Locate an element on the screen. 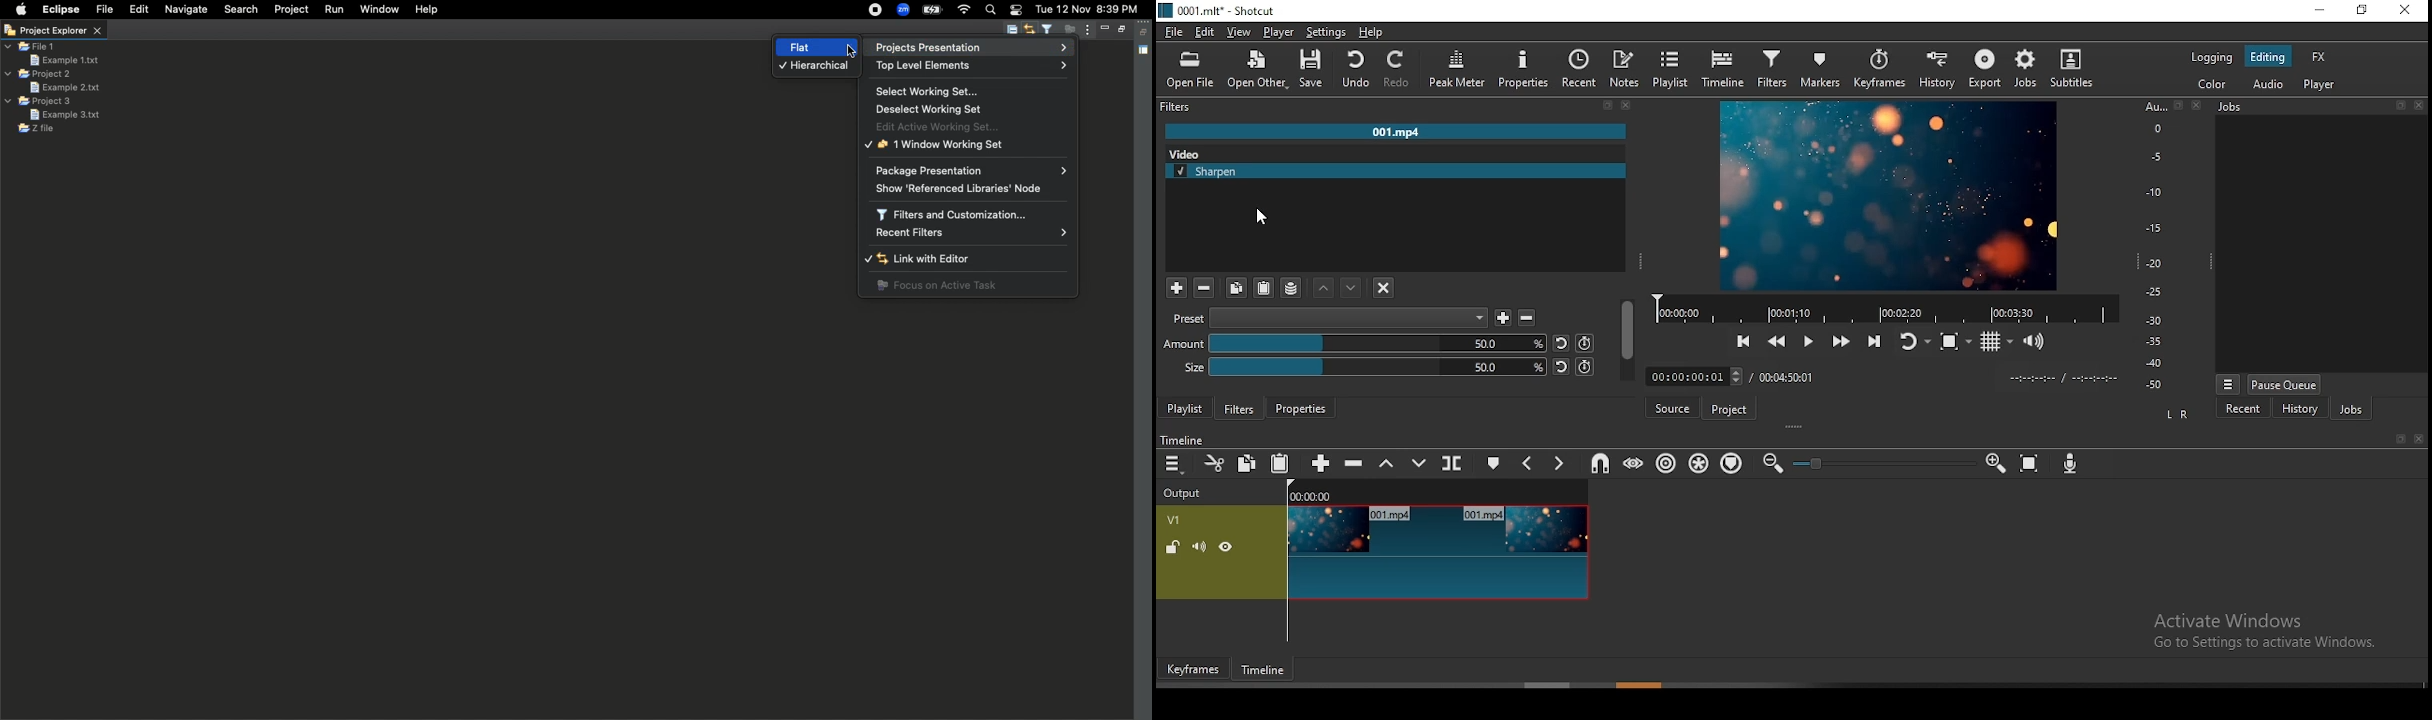  Charge is located at coordinates (932, 11).